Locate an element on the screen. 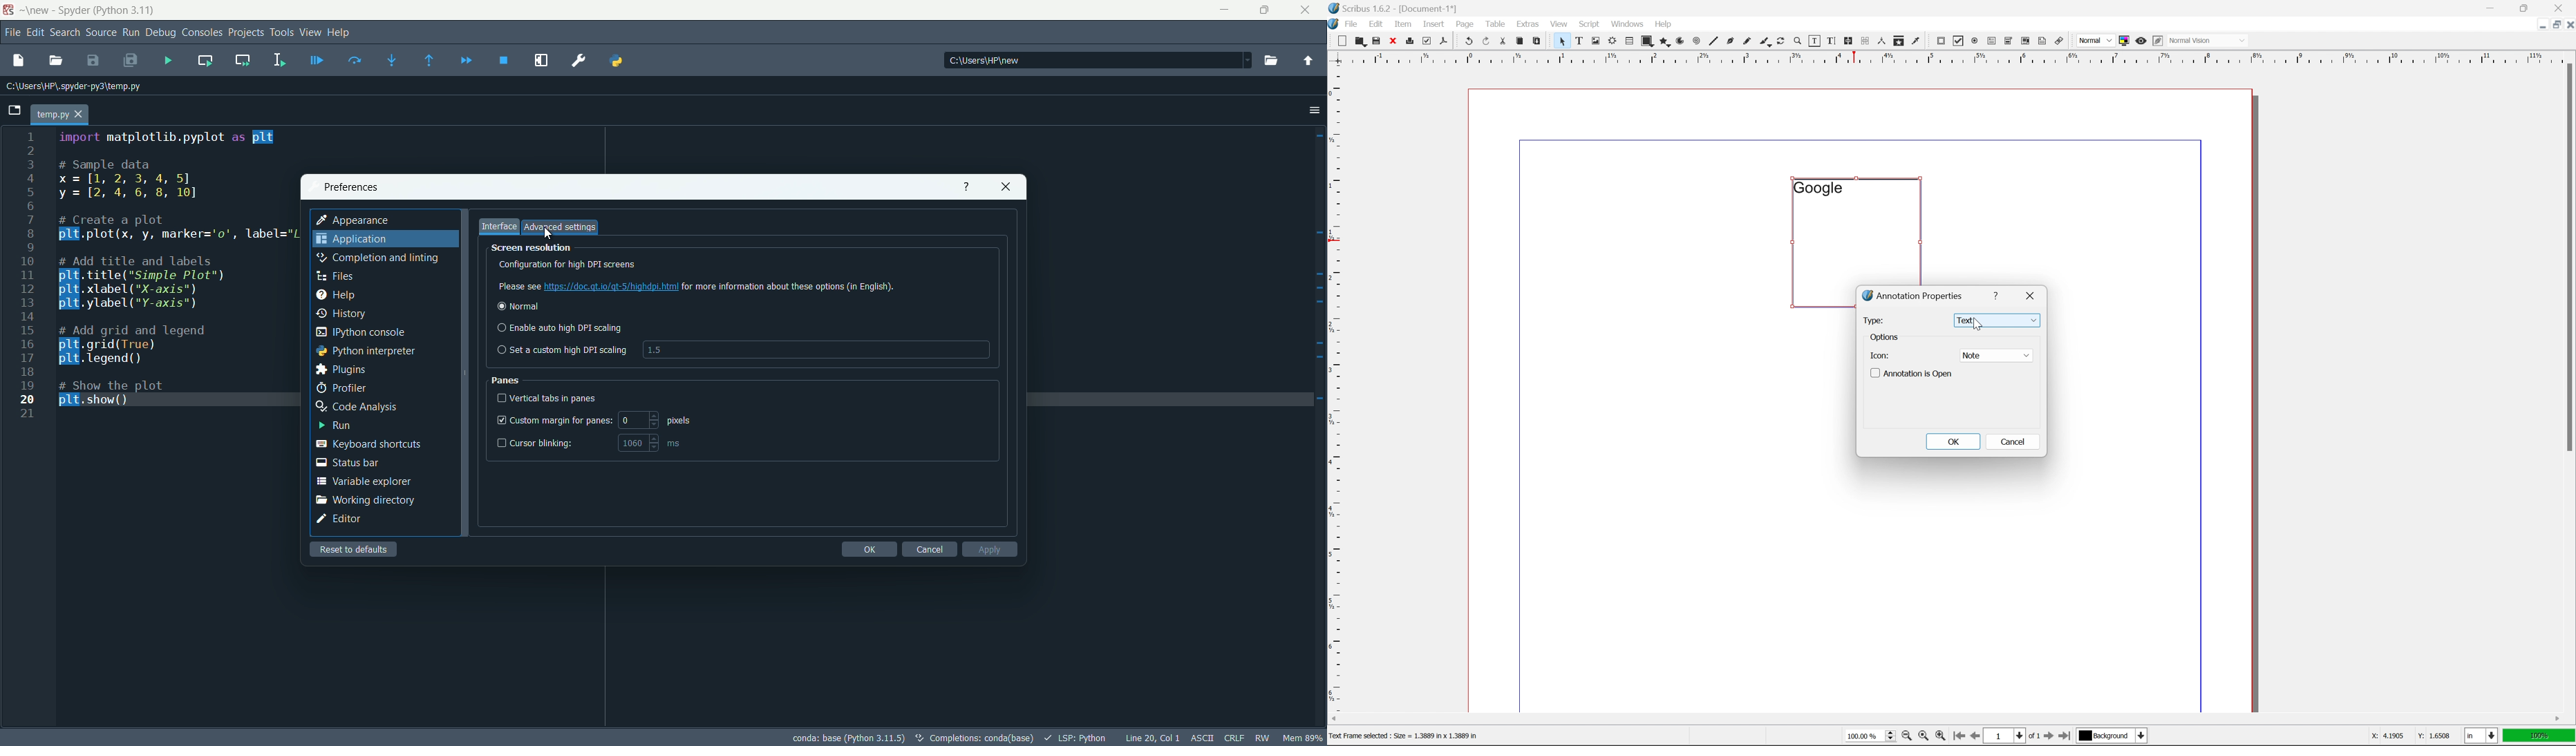 The width and height of the screenshot is (2576, 756). text is located at coordinates (976, 739).